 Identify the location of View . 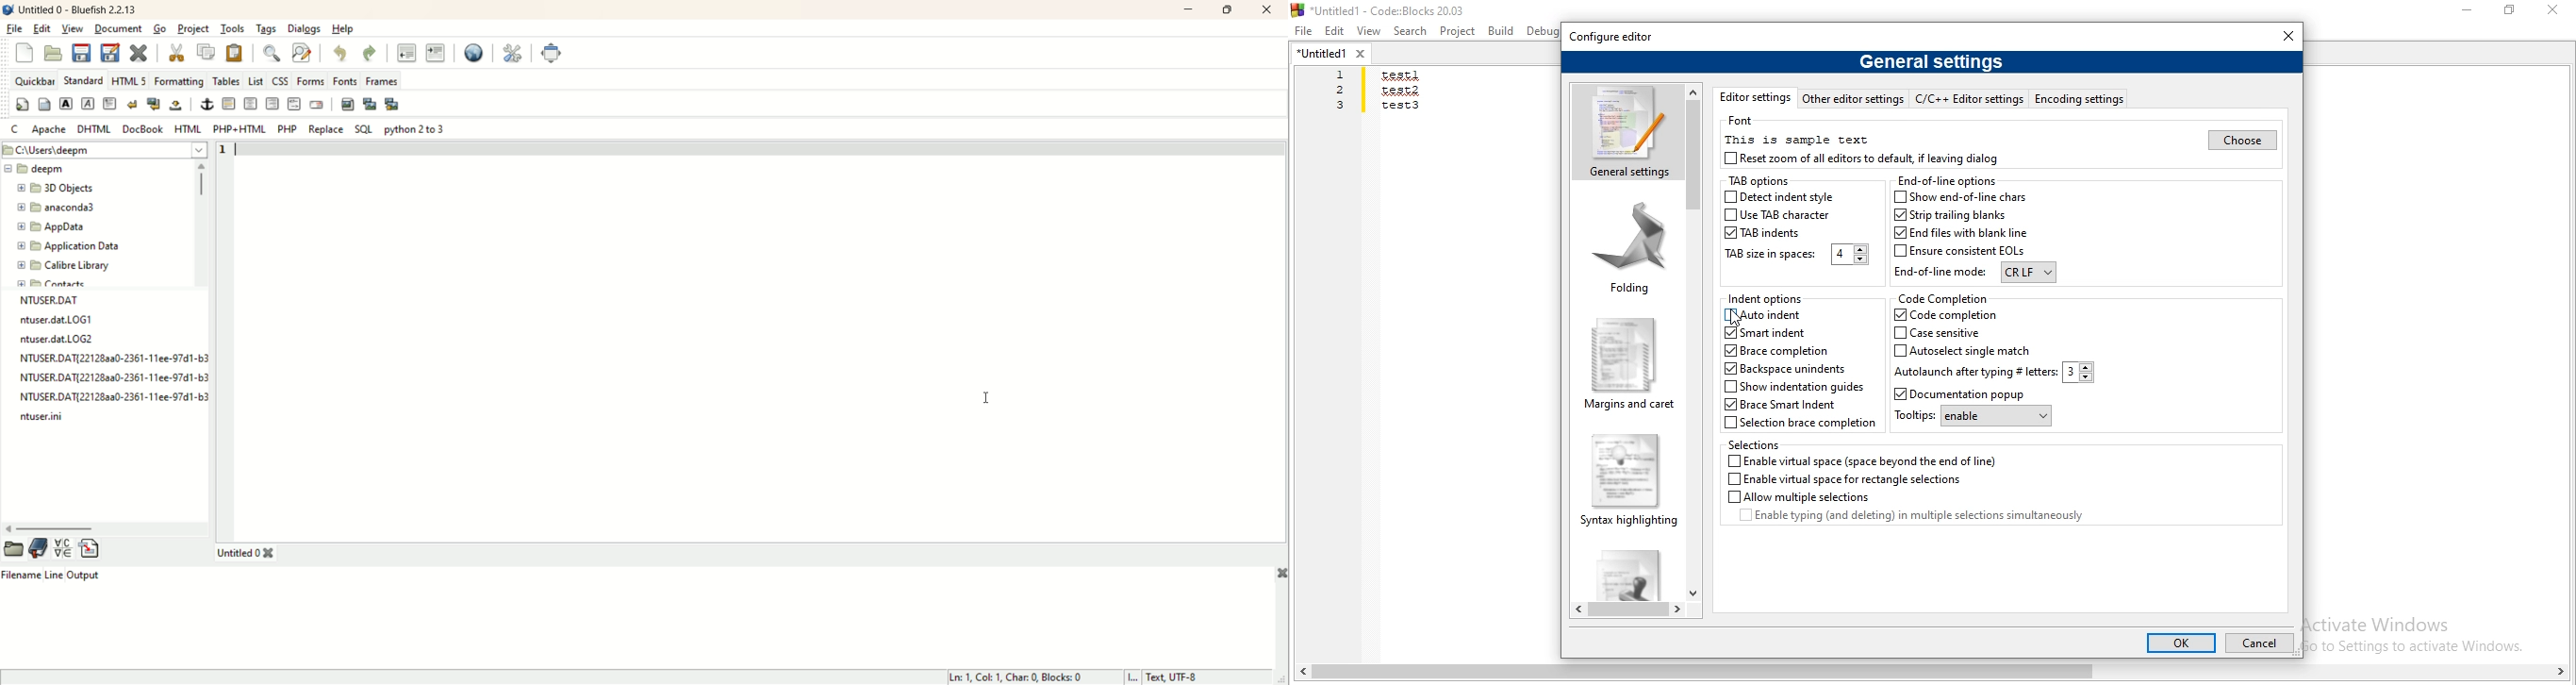
(1369, 30).